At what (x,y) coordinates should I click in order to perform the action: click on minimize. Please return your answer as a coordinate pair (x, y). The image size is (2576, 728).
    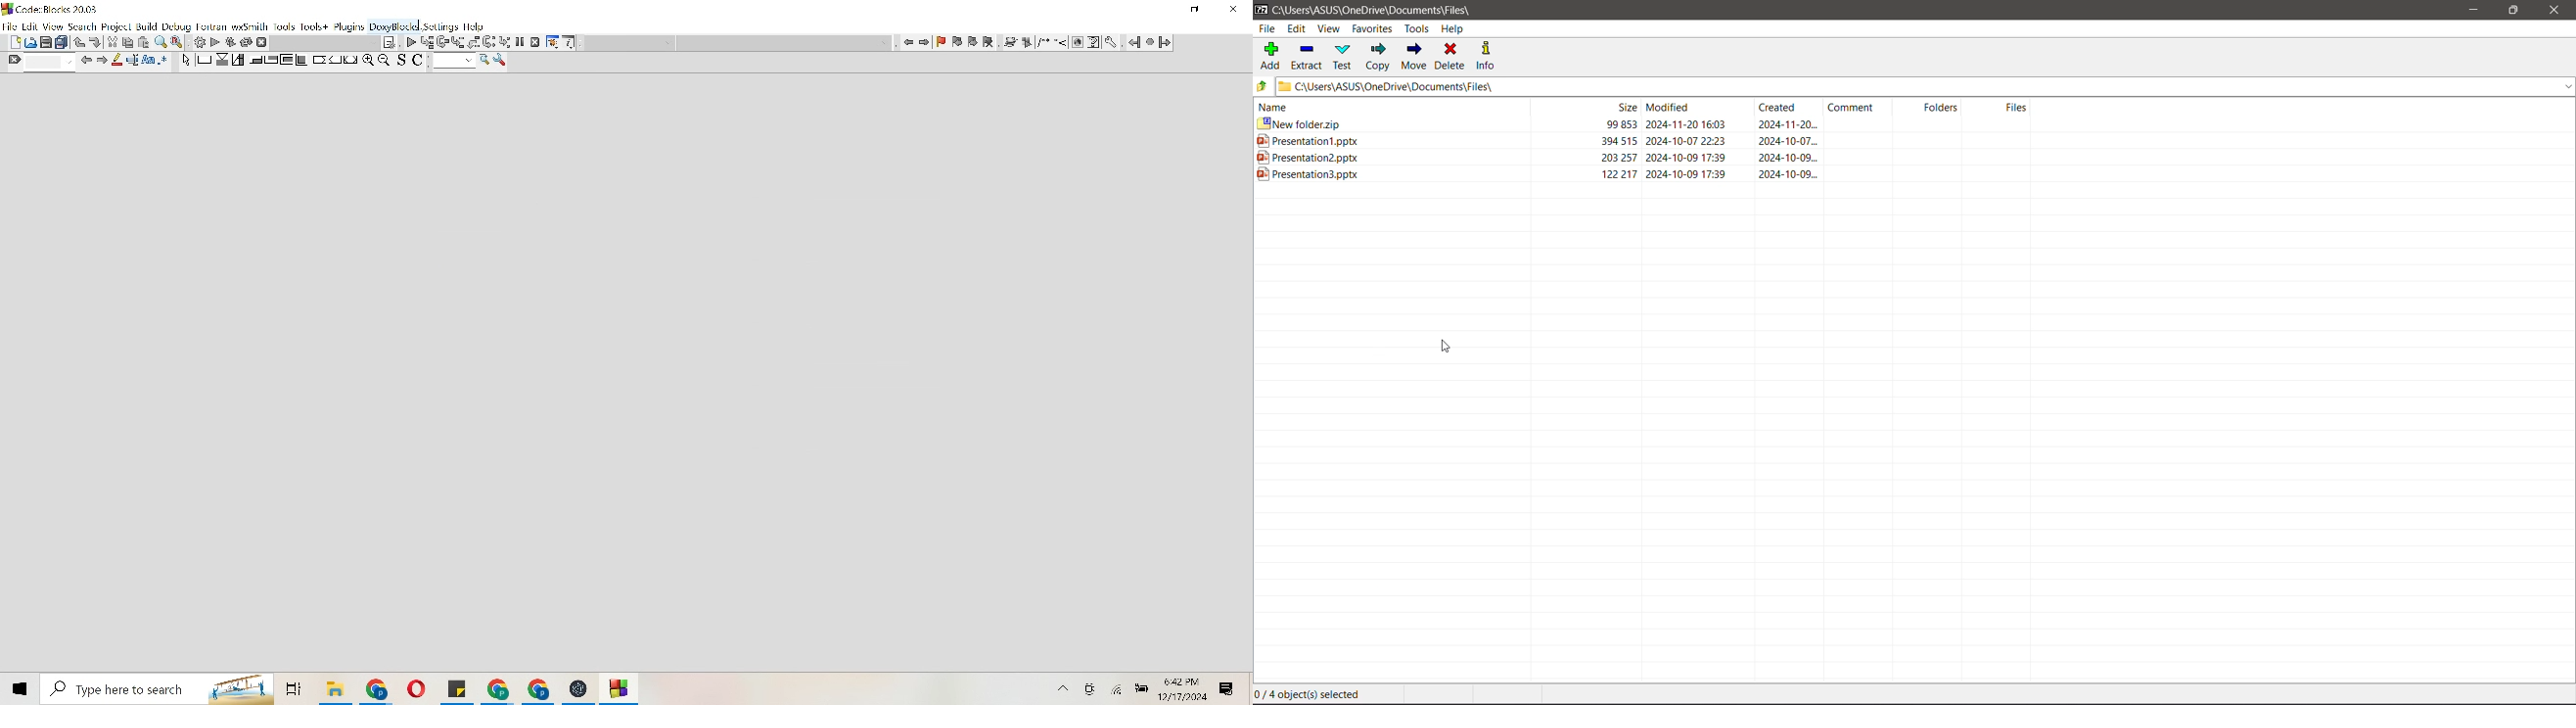
    Looking at the image, I should click on (1196, 10).